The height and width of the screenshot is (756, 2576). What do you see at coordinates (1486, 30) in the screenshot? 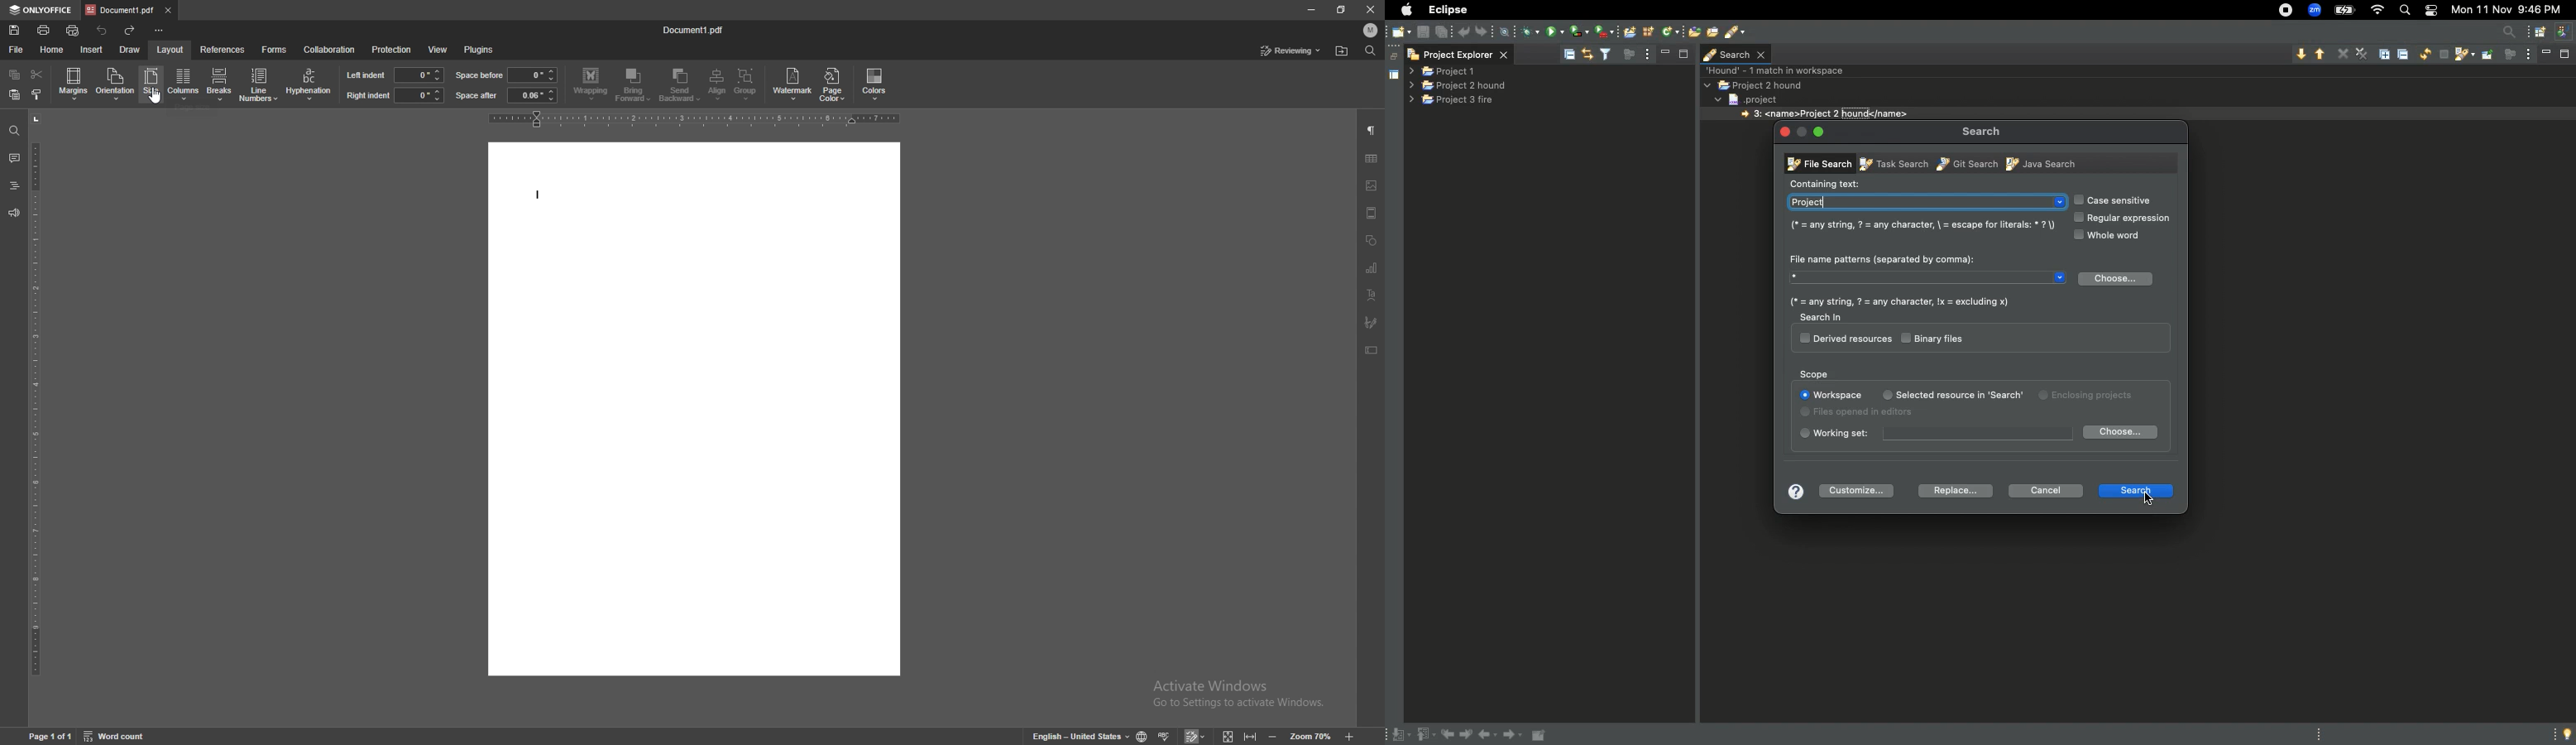
I see `redo` at bounding box center [1486, 30].